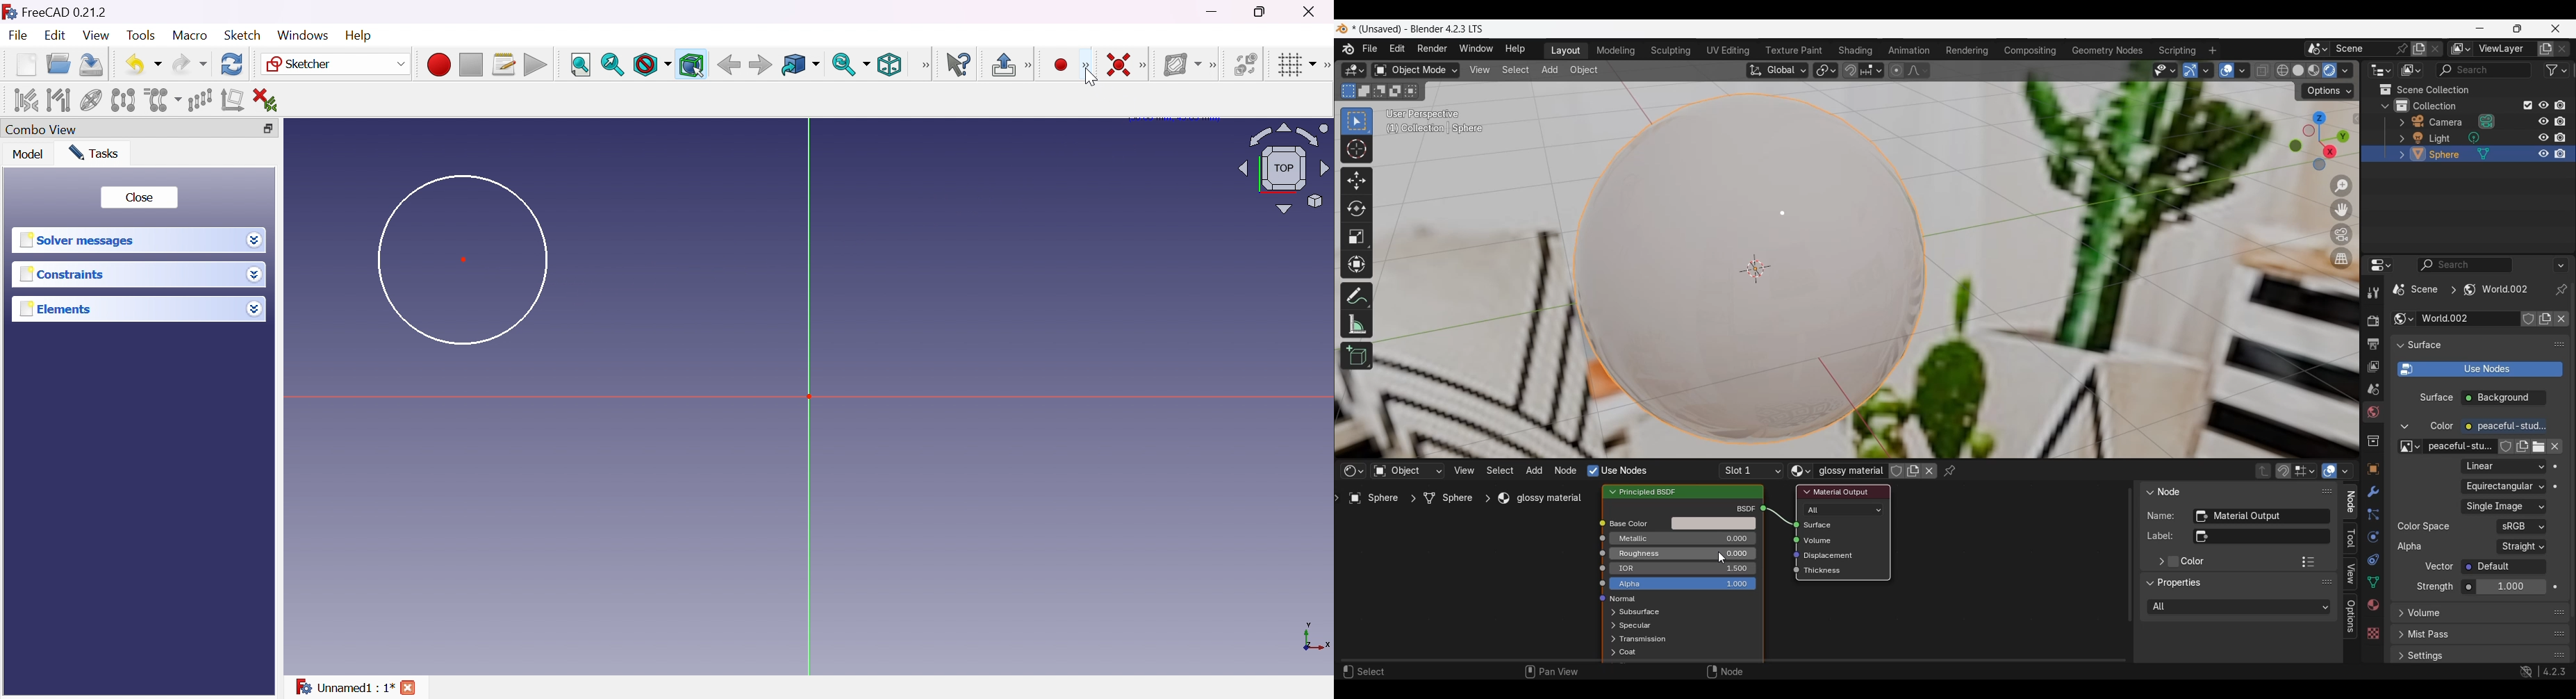 The image size is (2576, 700). I want to click on Rectangular array, so click(199, 99).